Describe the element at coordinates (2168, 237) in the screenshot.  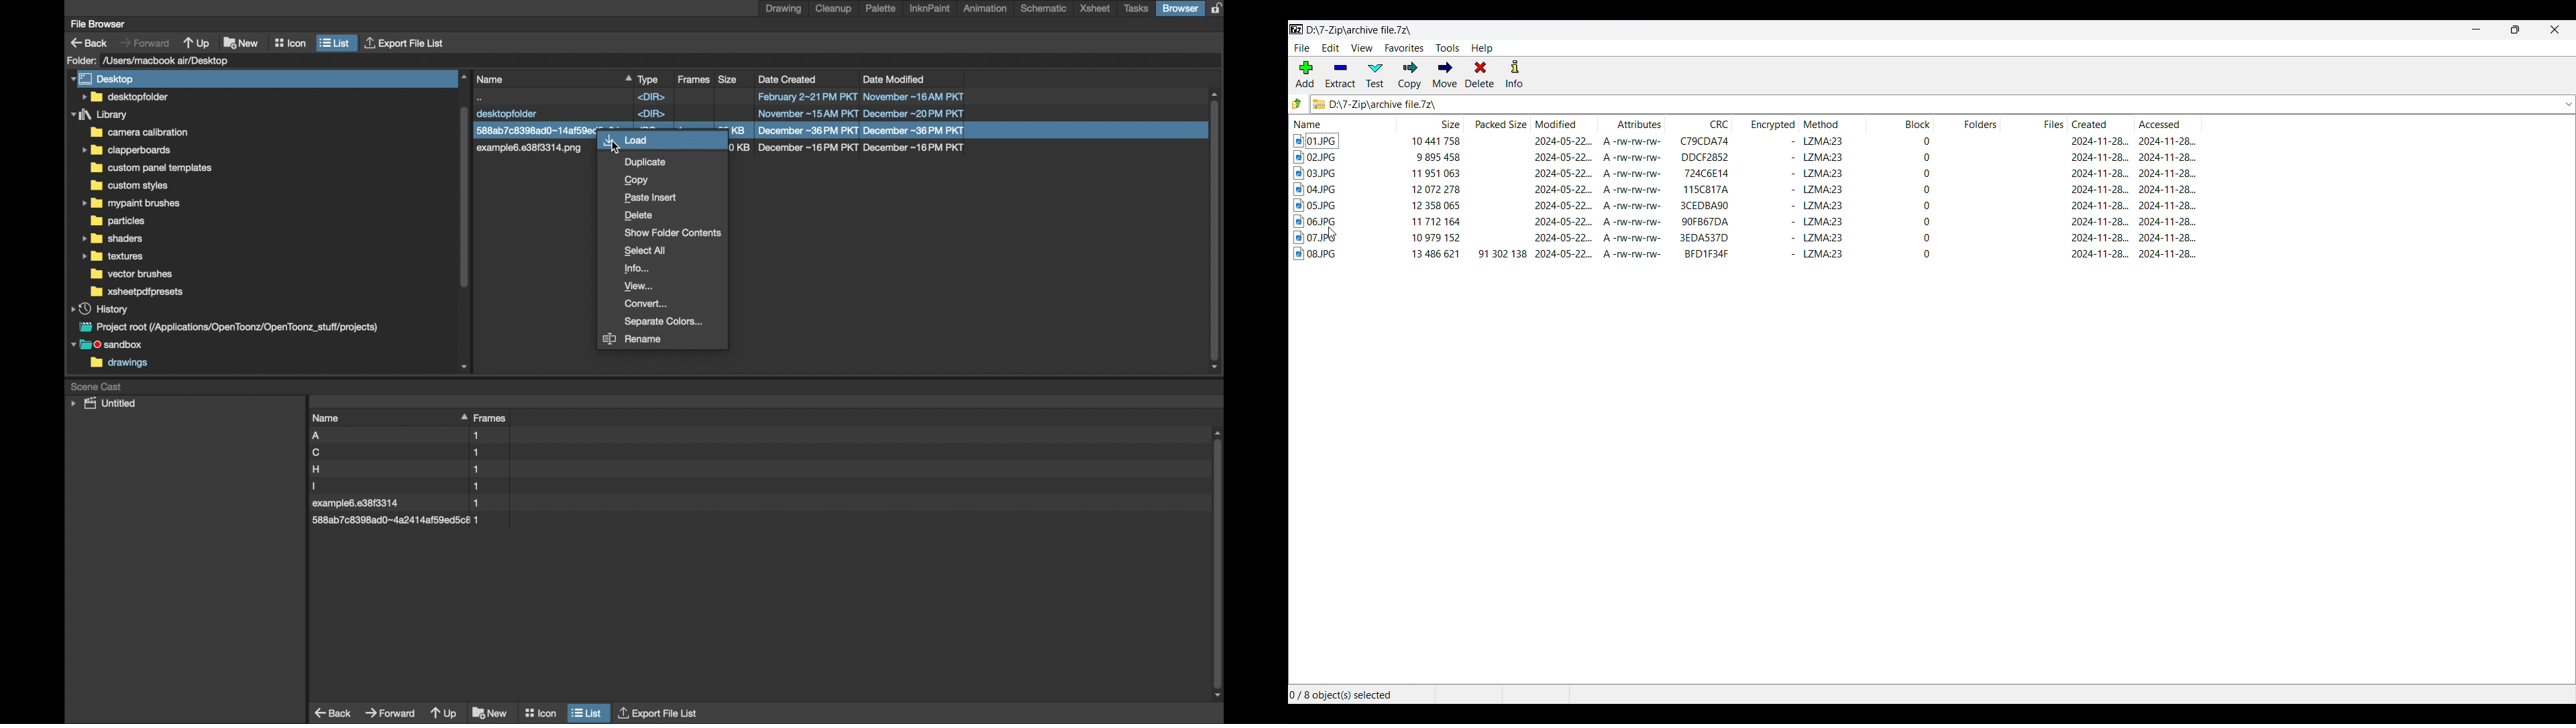
I see `accessed date & time` at that location.